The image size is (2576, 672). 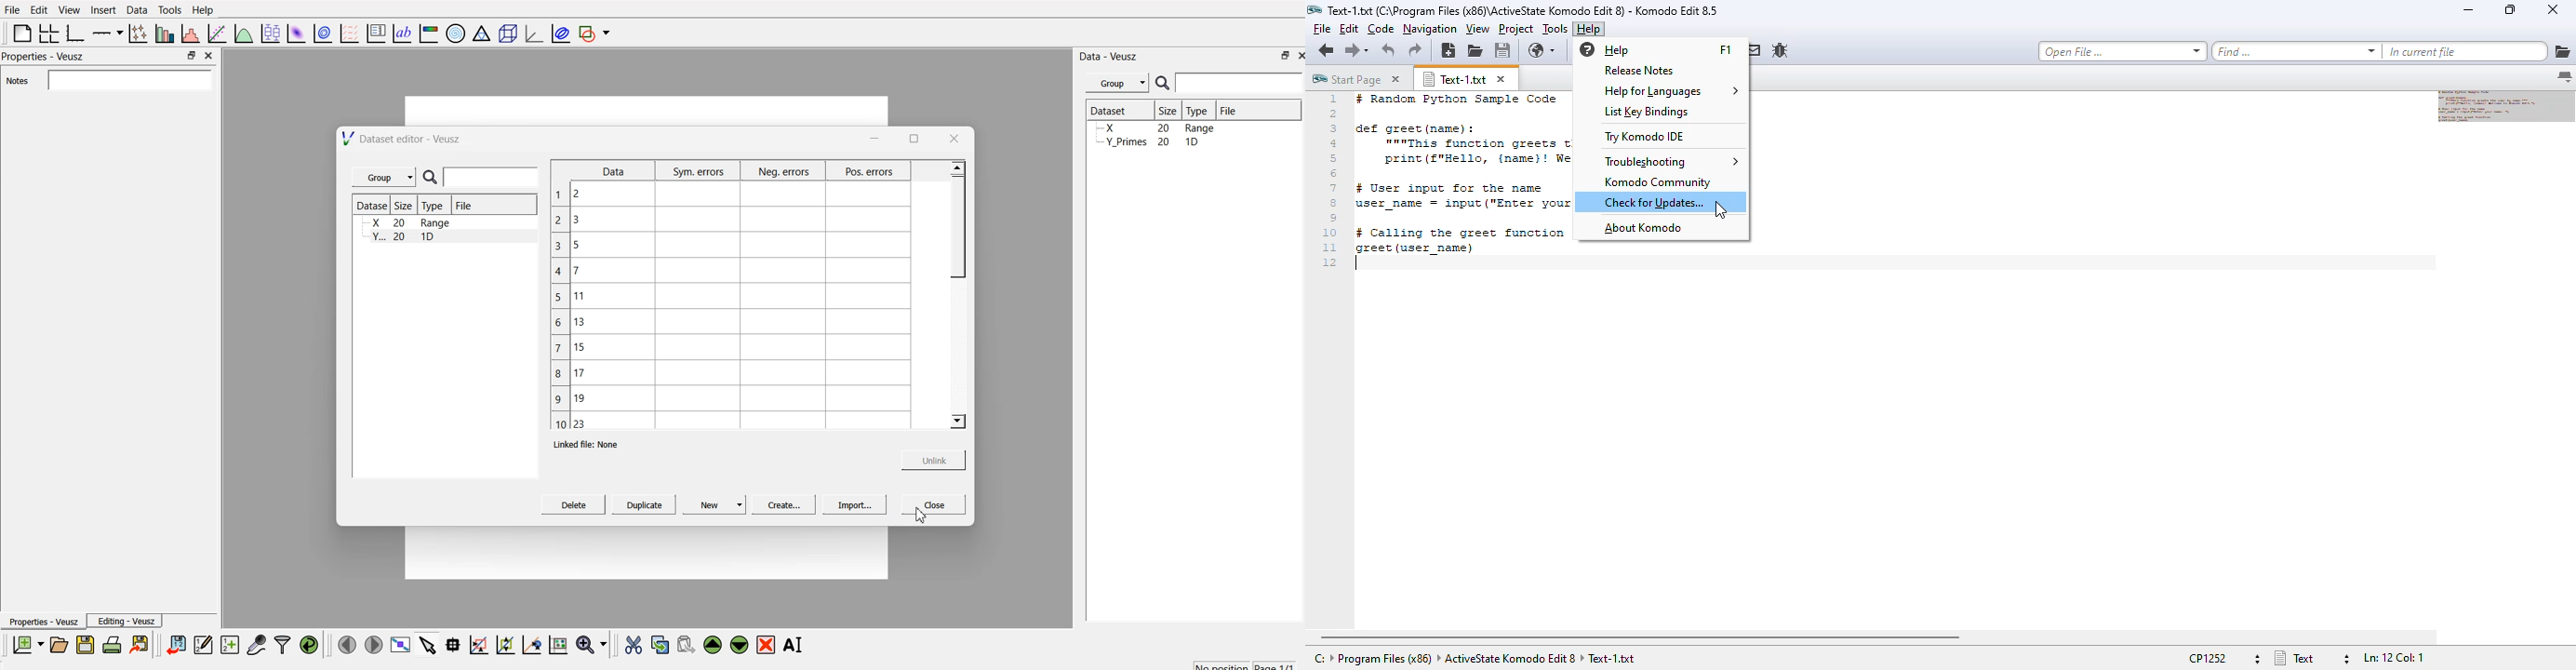 What do you see at coordinates (508, 35) in the screenshot?
I see `3D scene` at bounding box center [508, 35].